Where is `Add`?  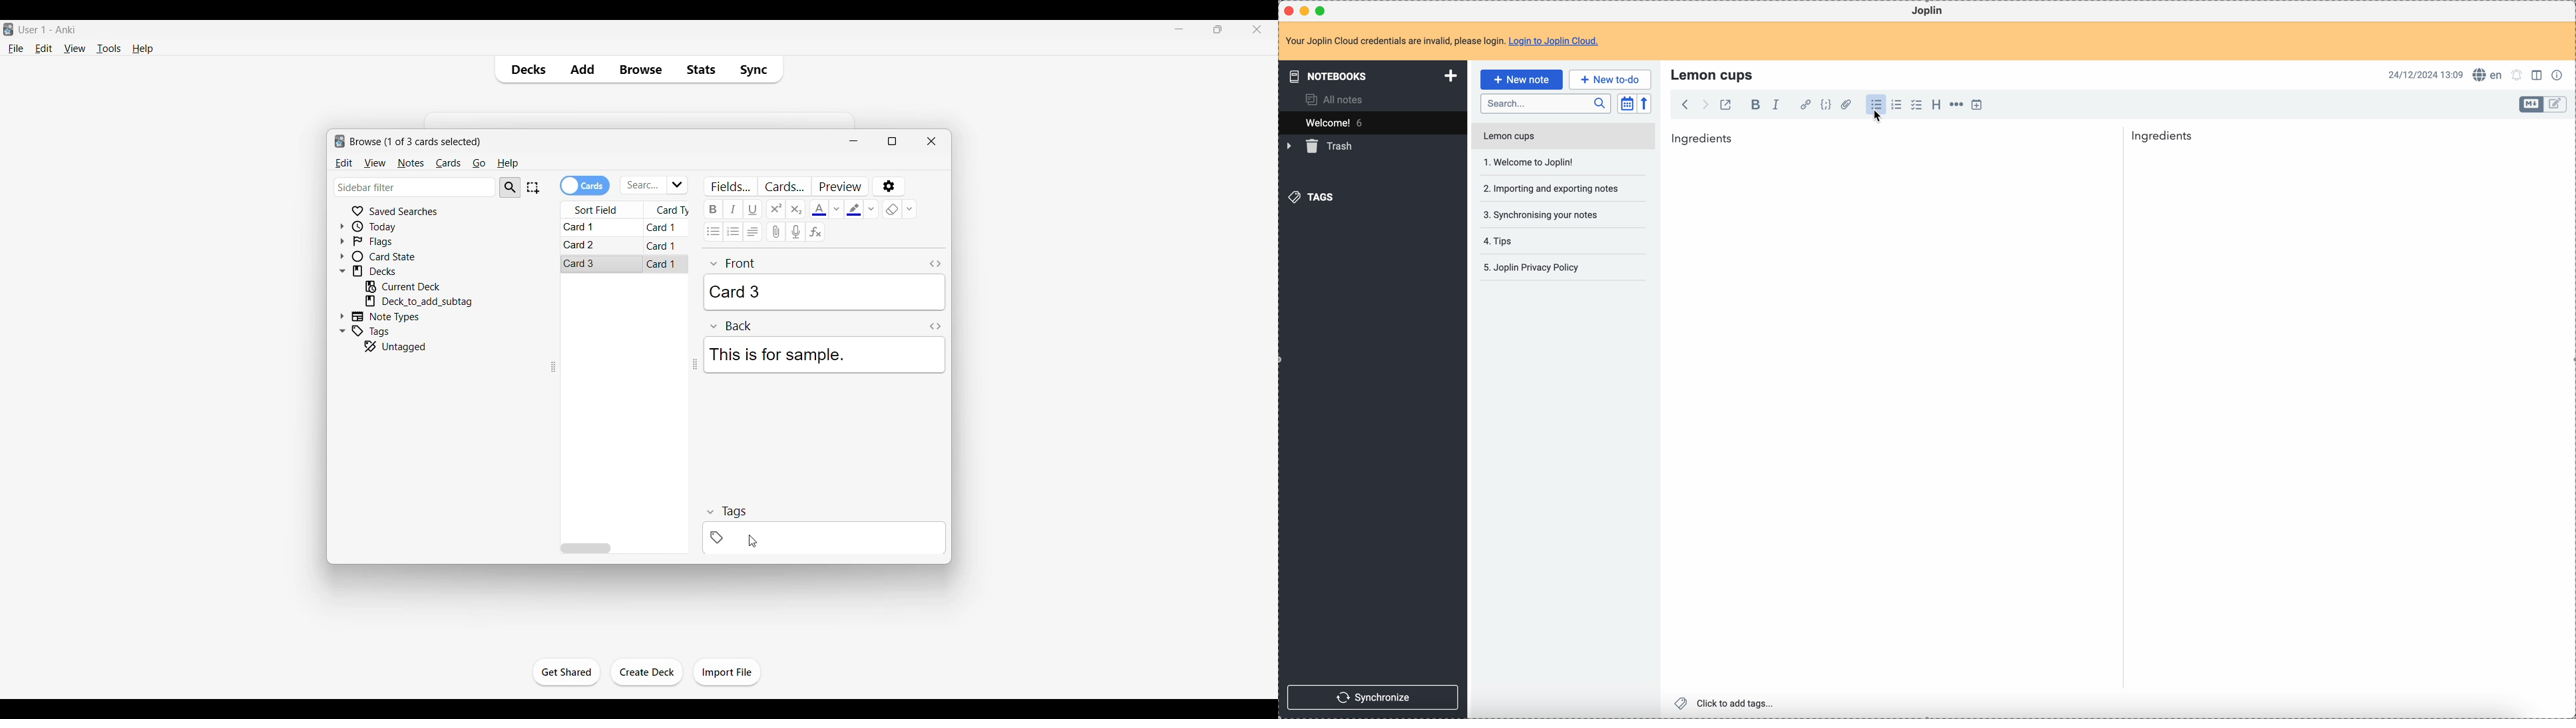 Add is located at coordinates (582, 69).